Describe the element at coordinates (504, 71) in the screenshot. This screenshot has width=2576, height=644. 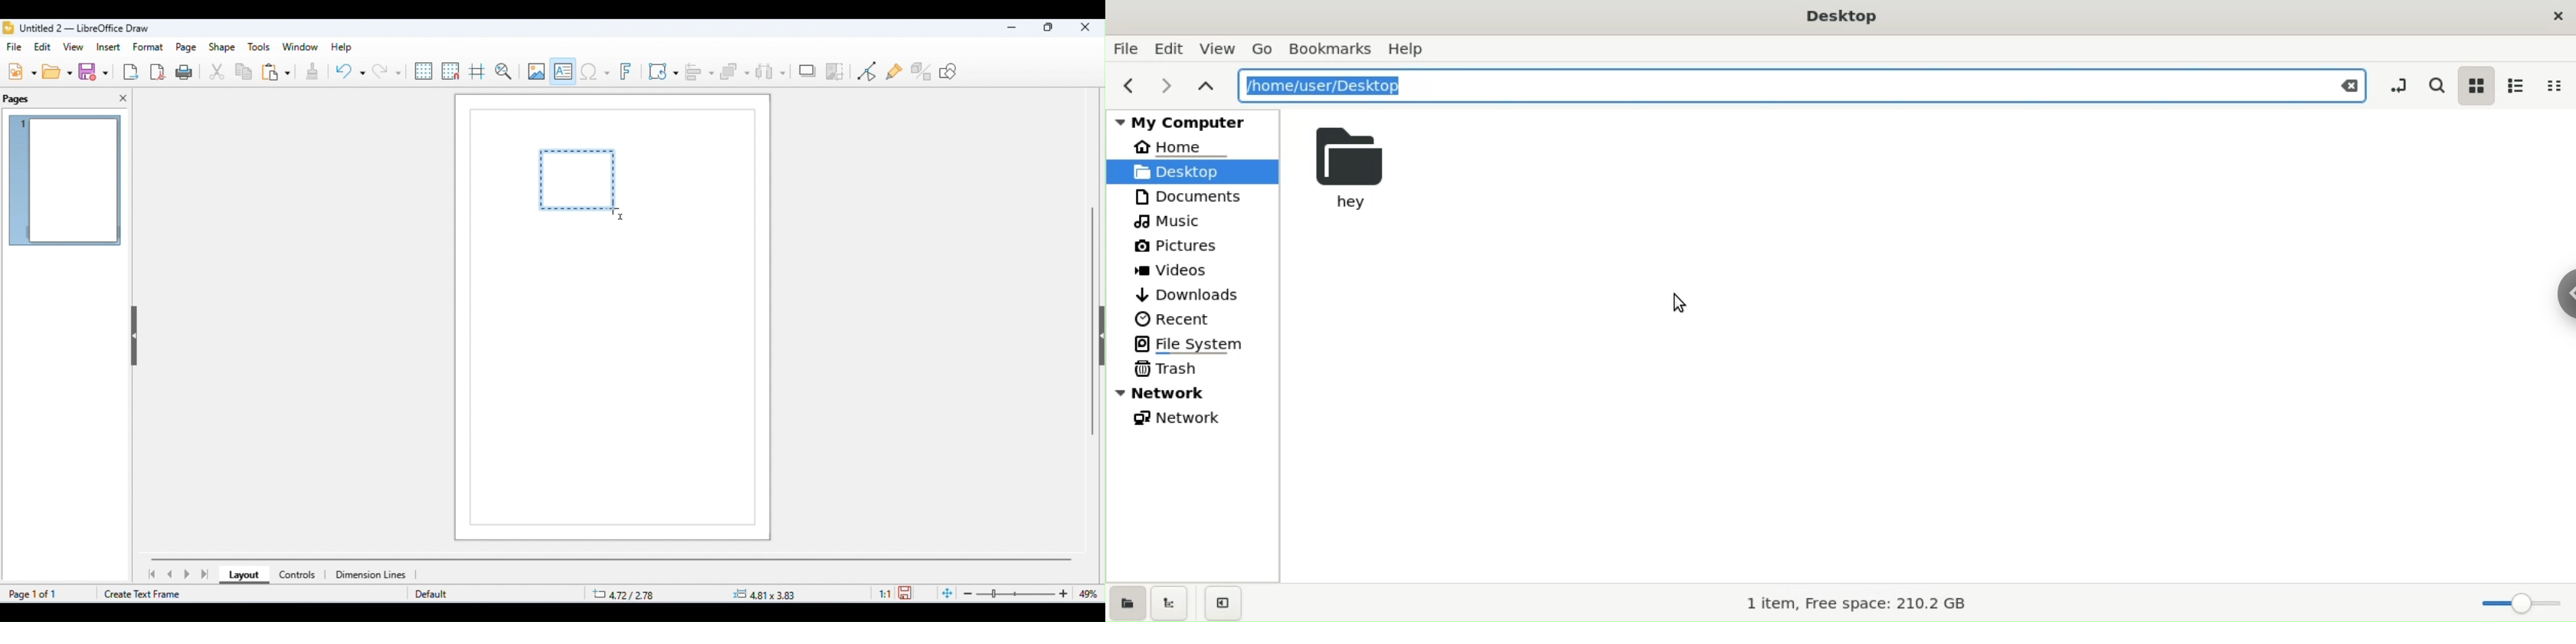
I see `zoom and pan` at that location.